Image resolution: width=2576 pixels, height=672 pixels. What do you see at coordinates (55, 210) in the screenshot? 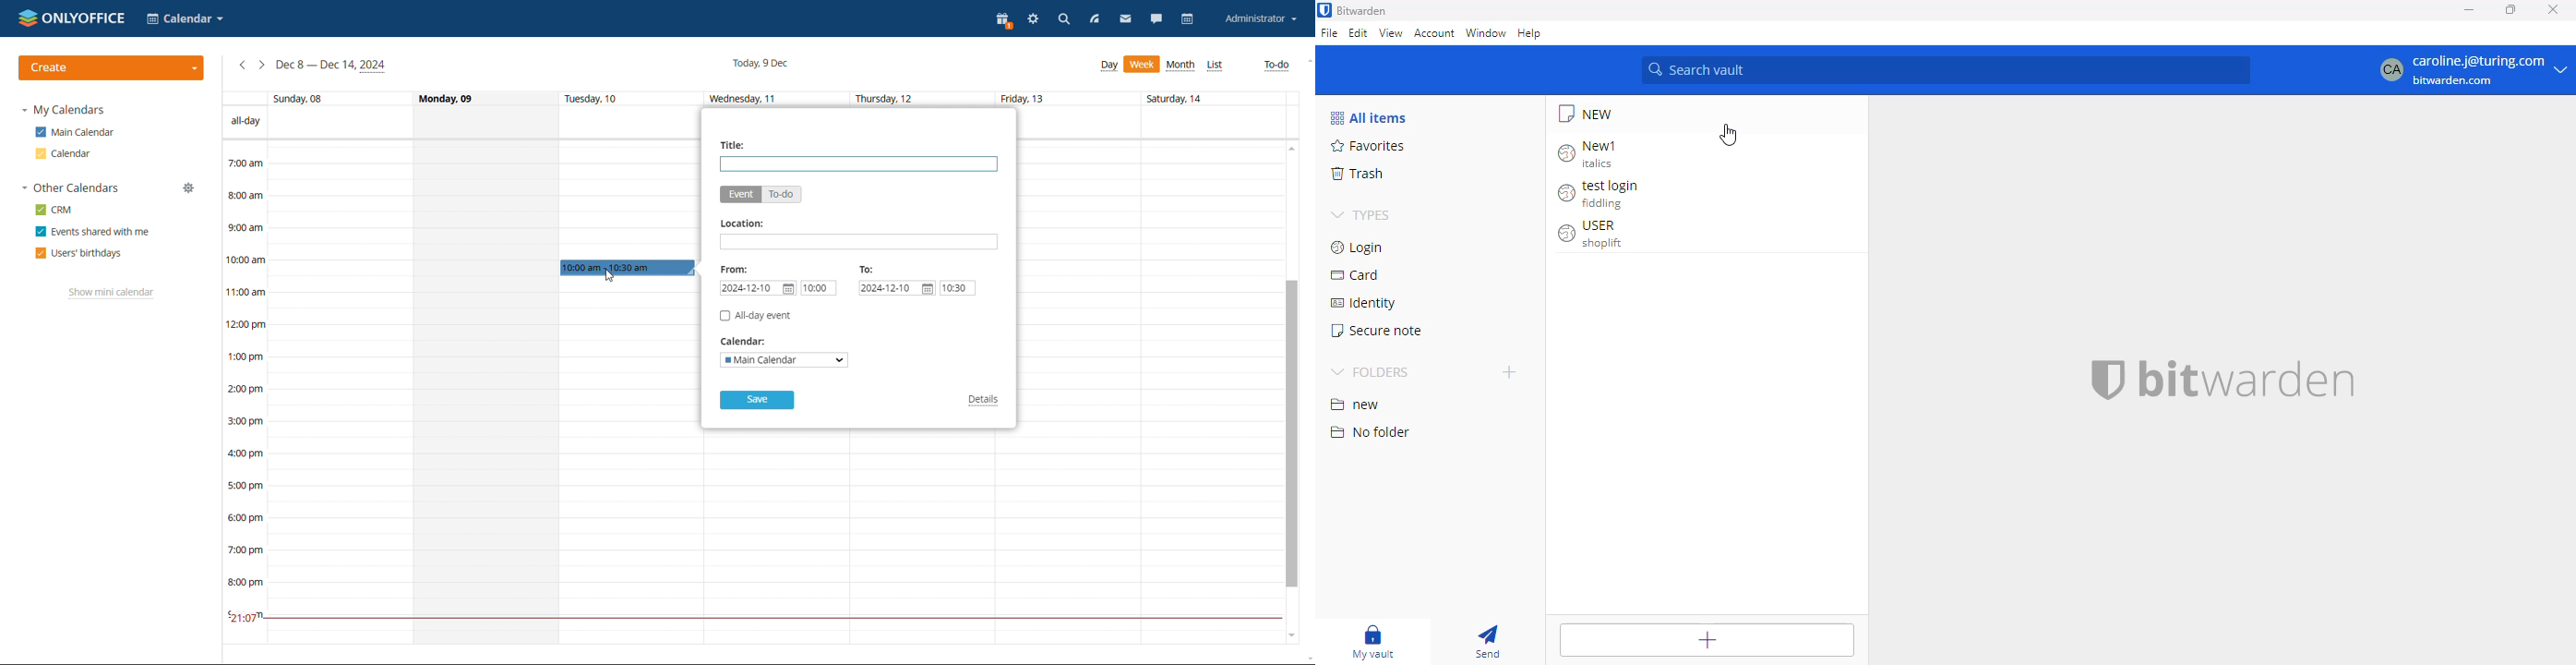
I see `crm` at bounding box center [55, 210].